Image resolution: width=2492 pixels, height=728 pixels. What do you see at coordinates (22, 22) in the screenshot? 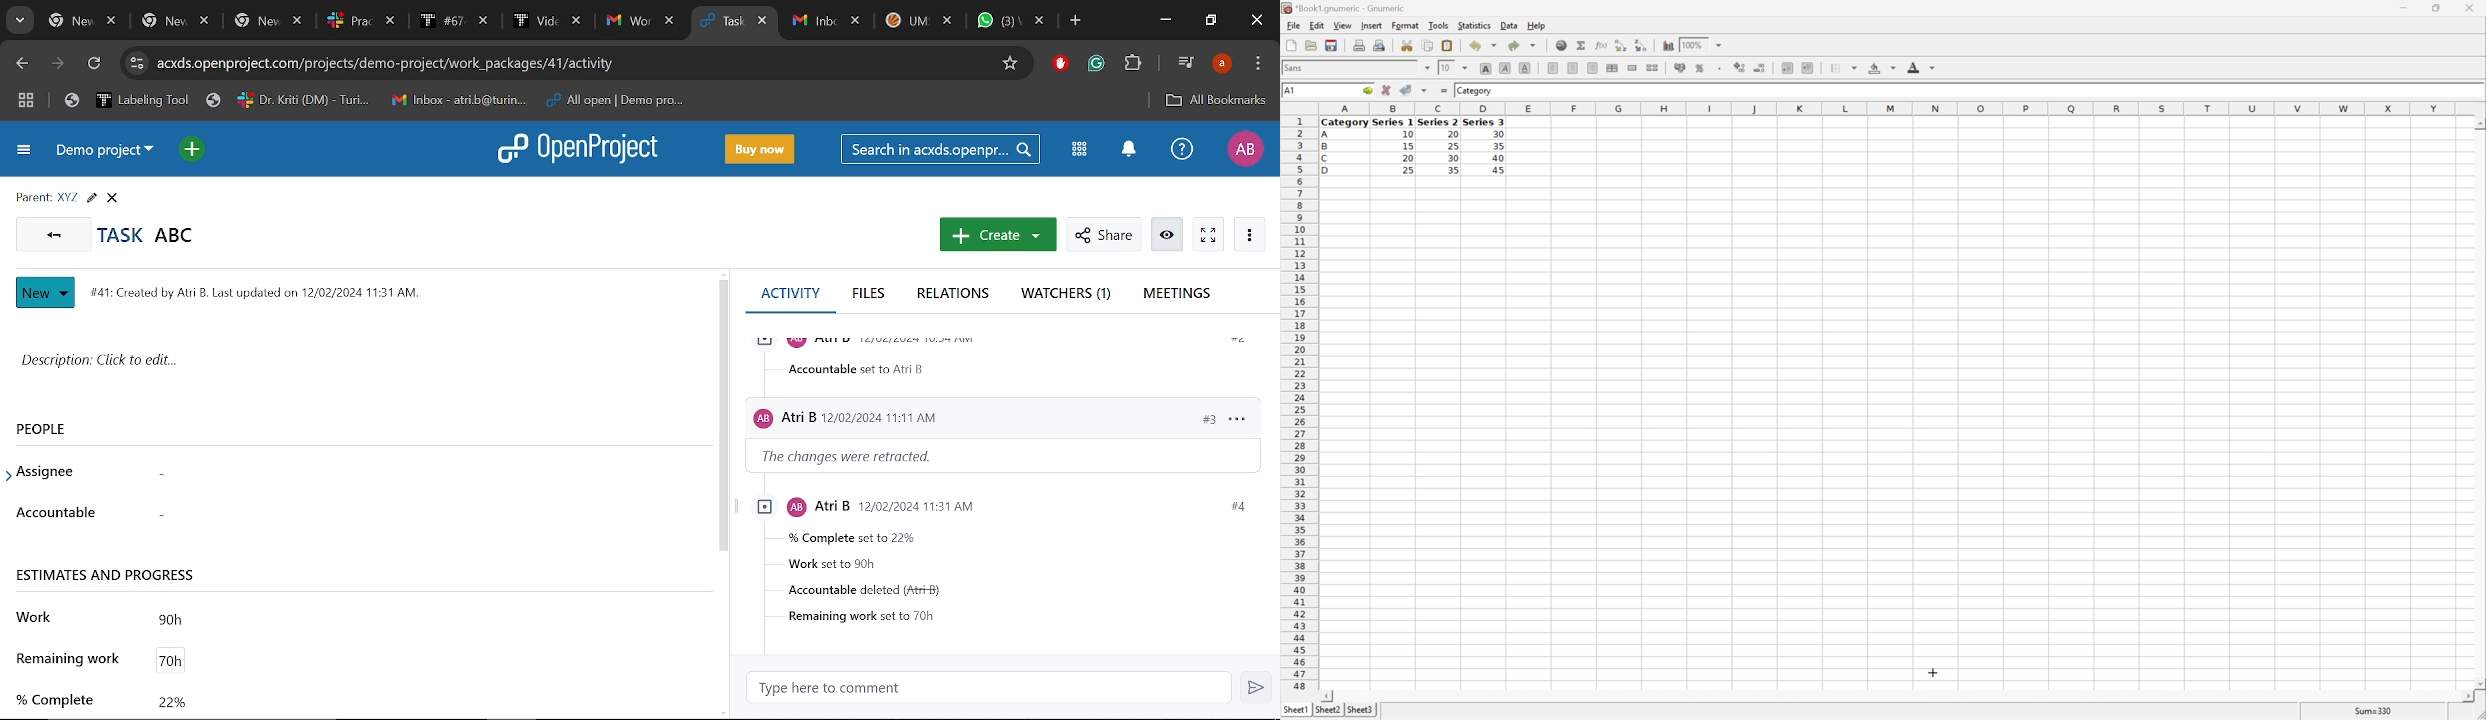
I see `Search tabs` at bounding box center [22, 22].